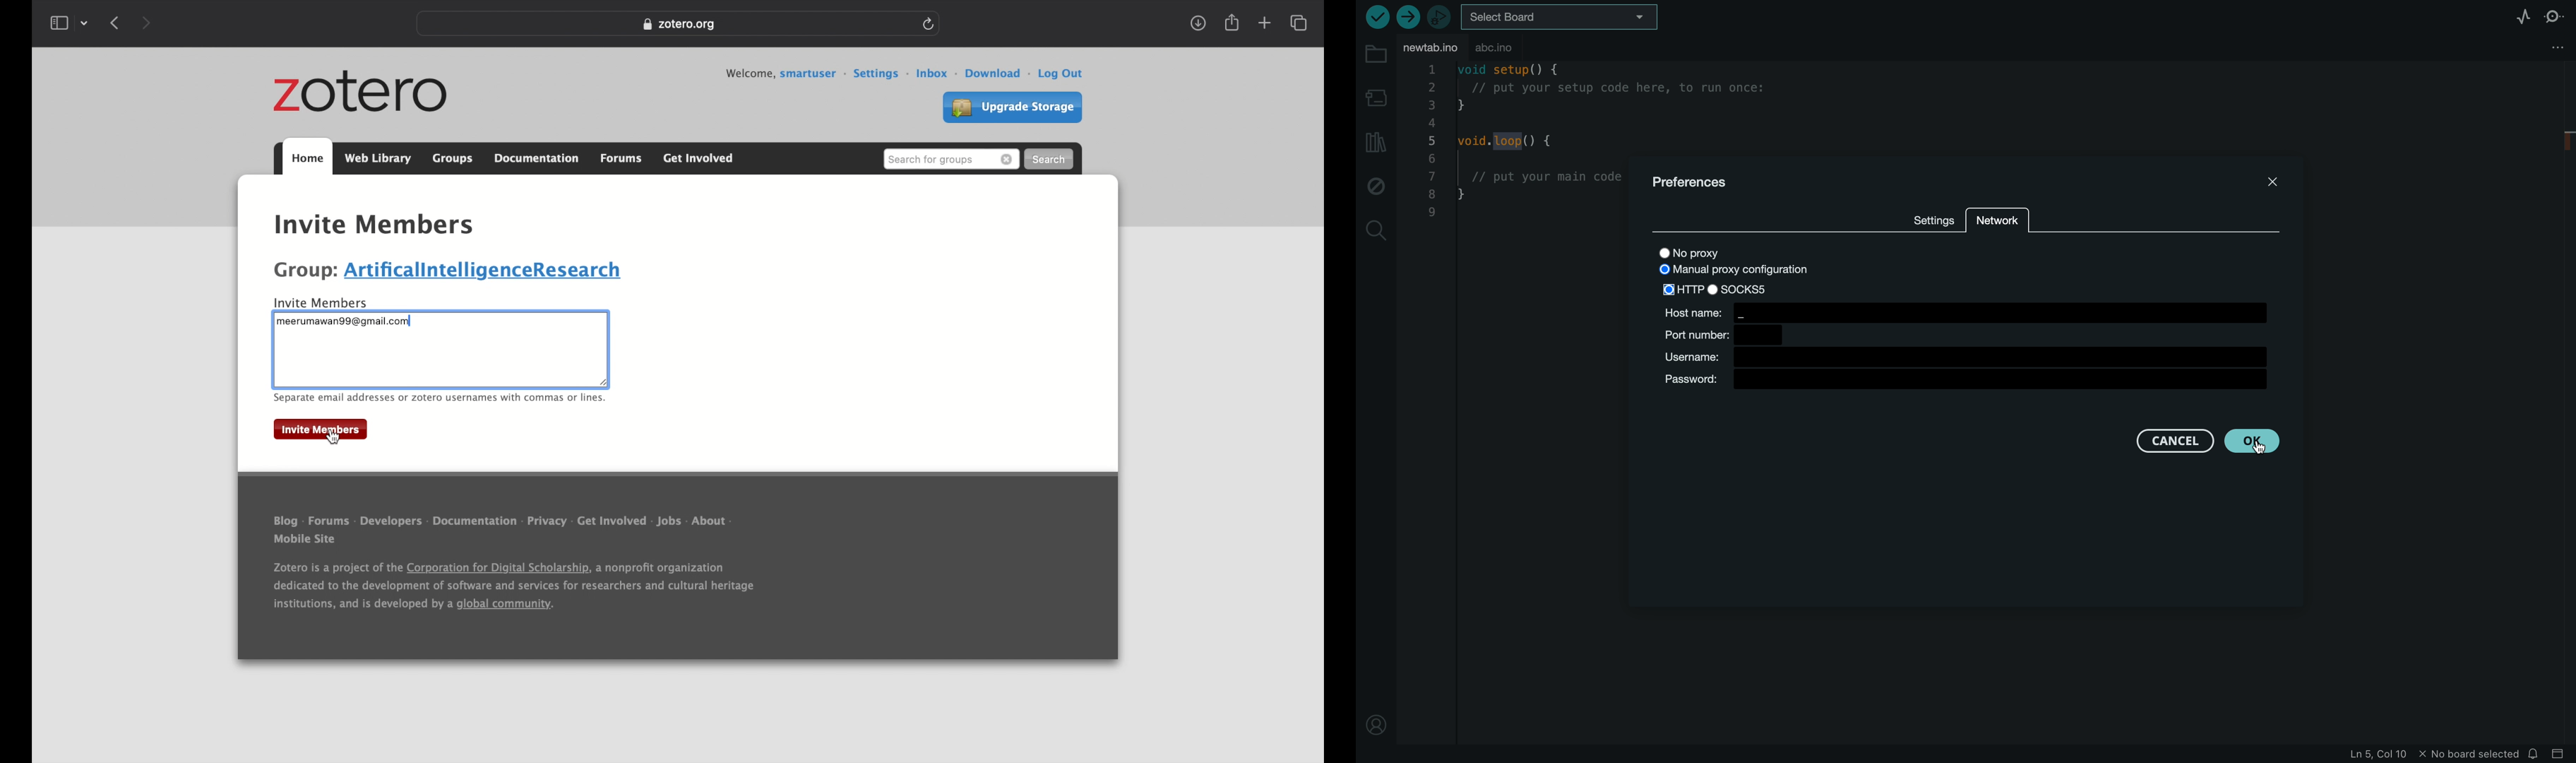  What do you see at coordinates (1063, 74) in the screenshot?
I see `log out` at bounding box center [1063, 74].